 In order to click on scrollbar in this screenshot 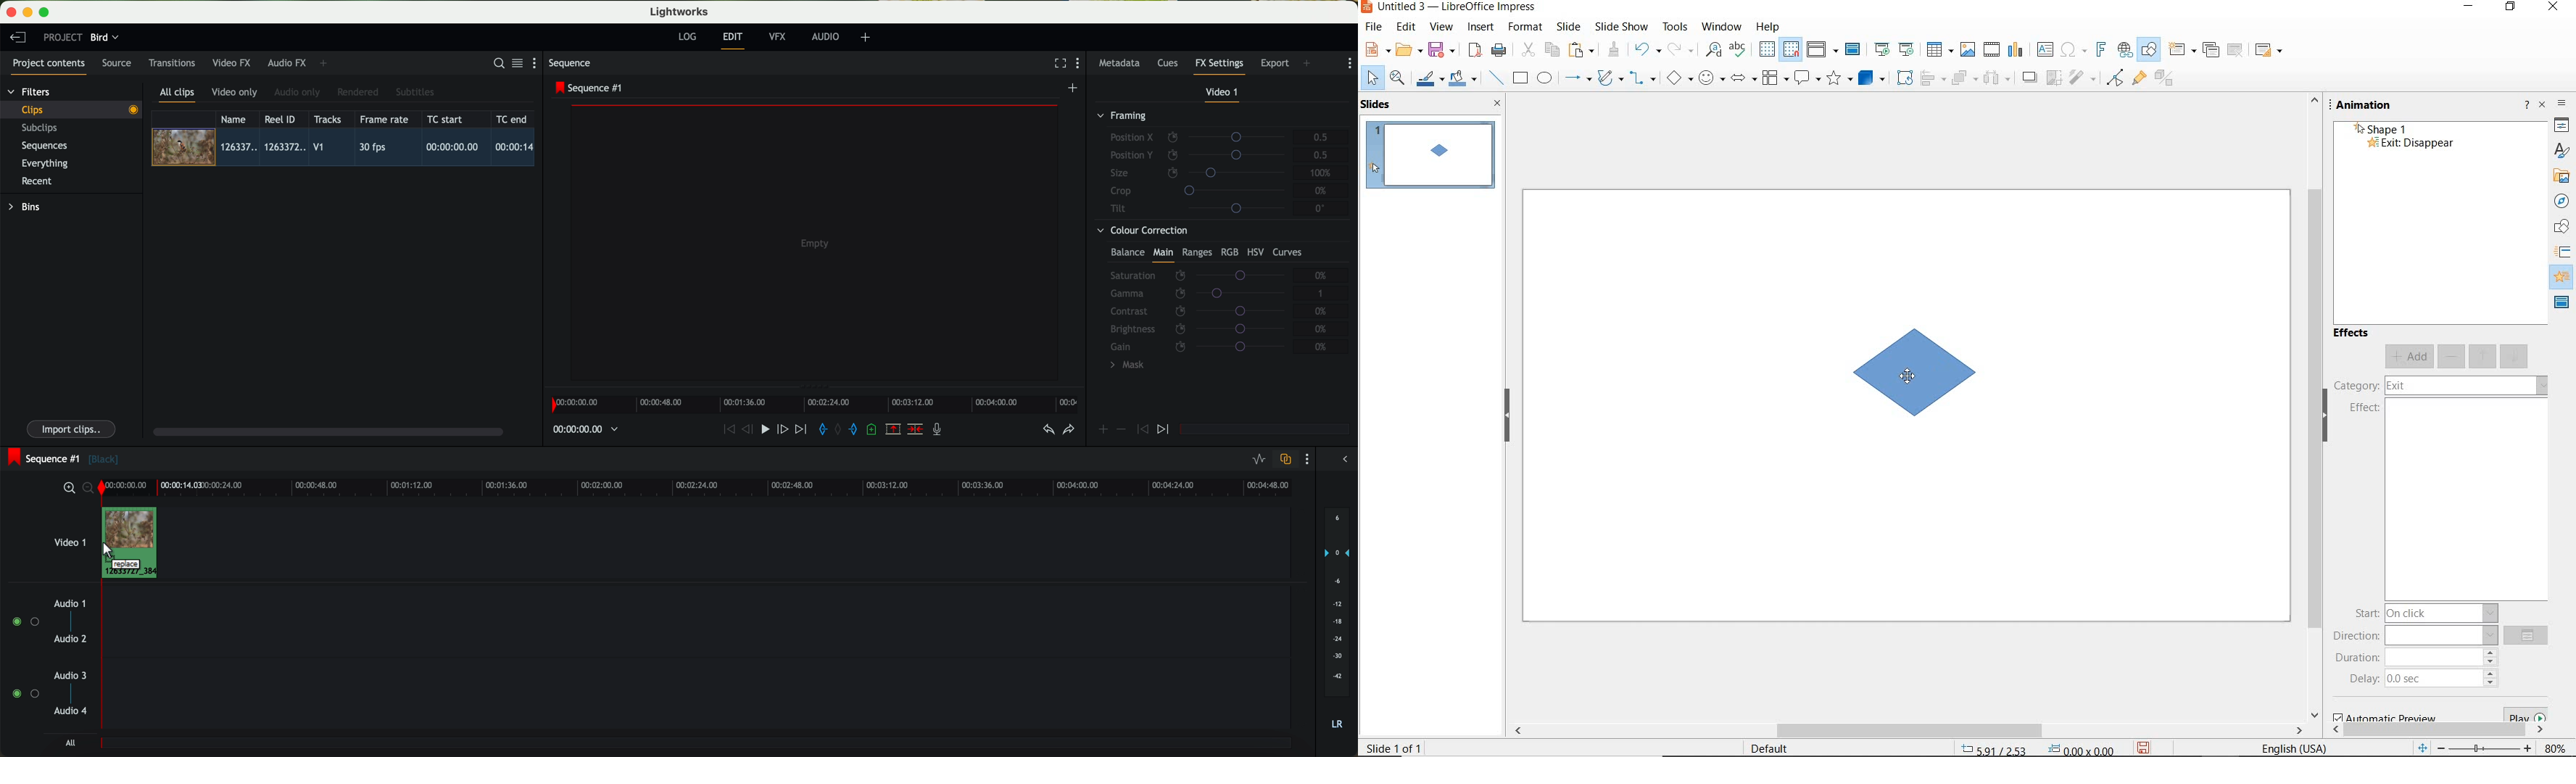, I will do `click(1915, 728)`.